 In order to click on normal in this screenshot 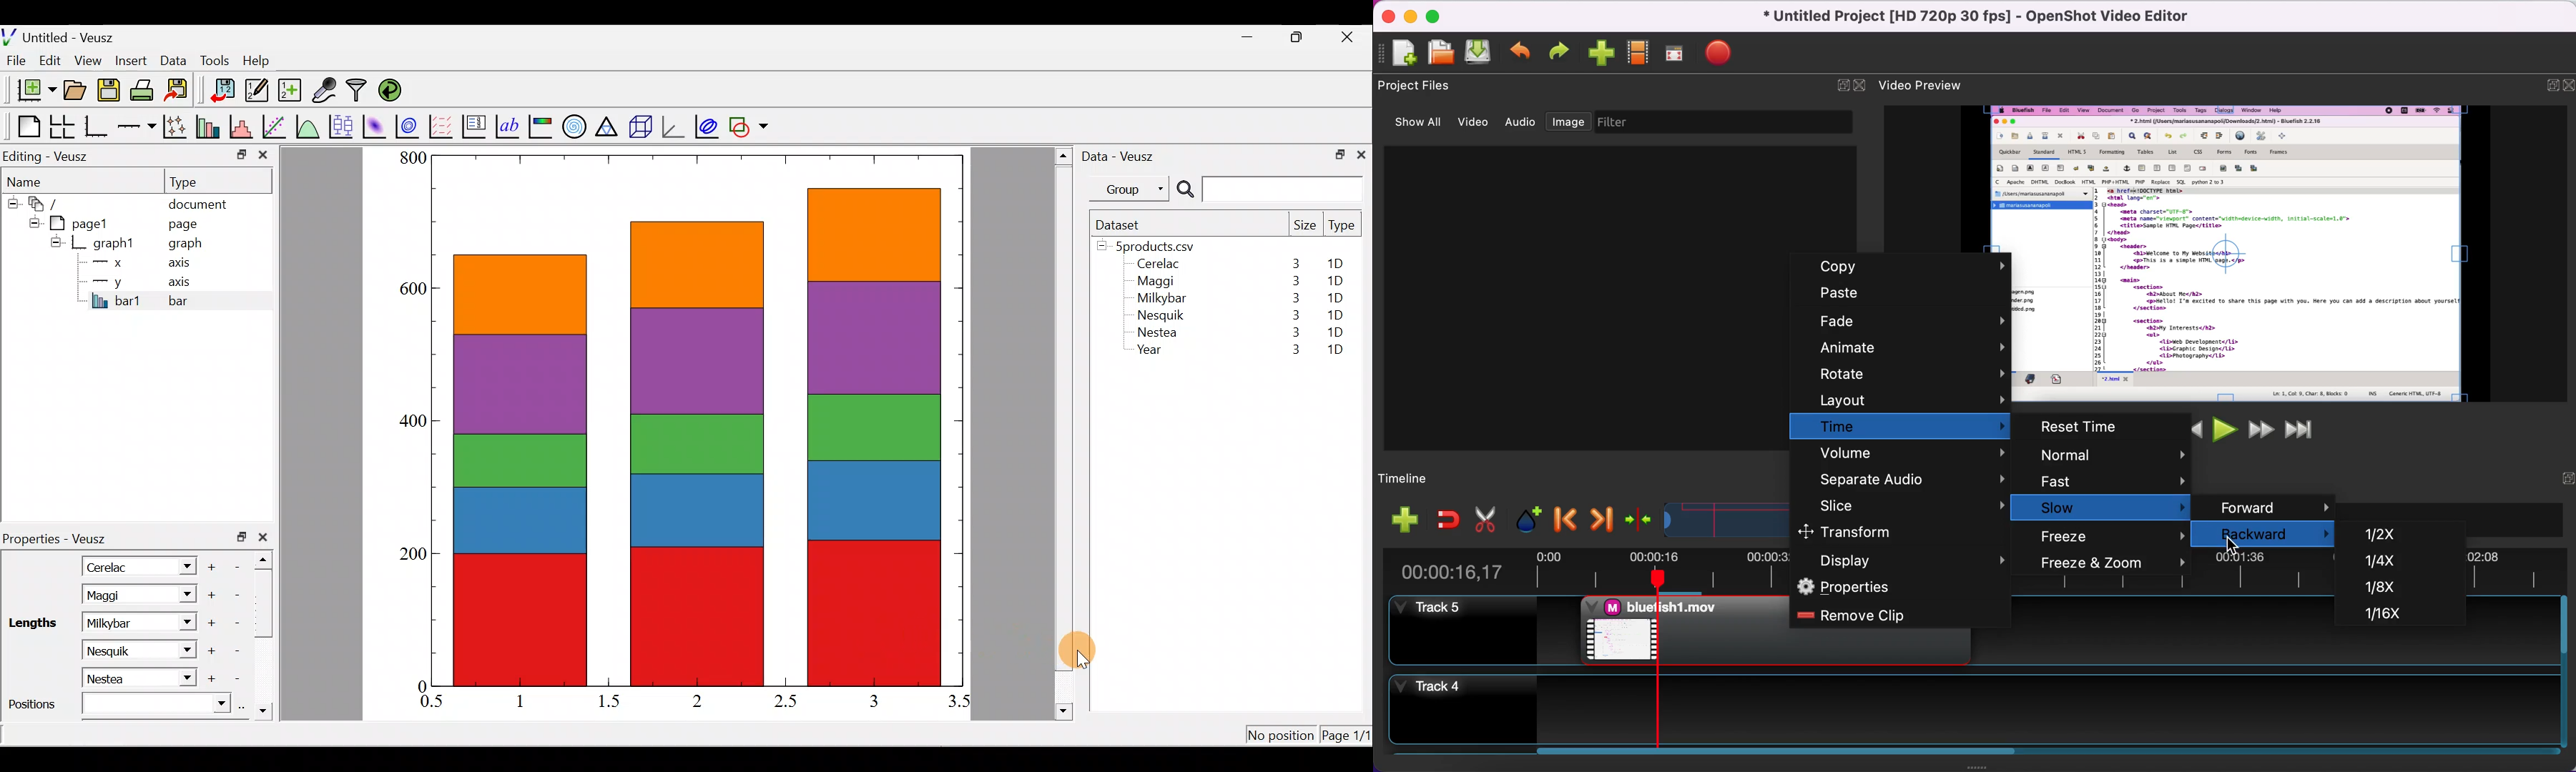, I will do `click(2109, 456)`.